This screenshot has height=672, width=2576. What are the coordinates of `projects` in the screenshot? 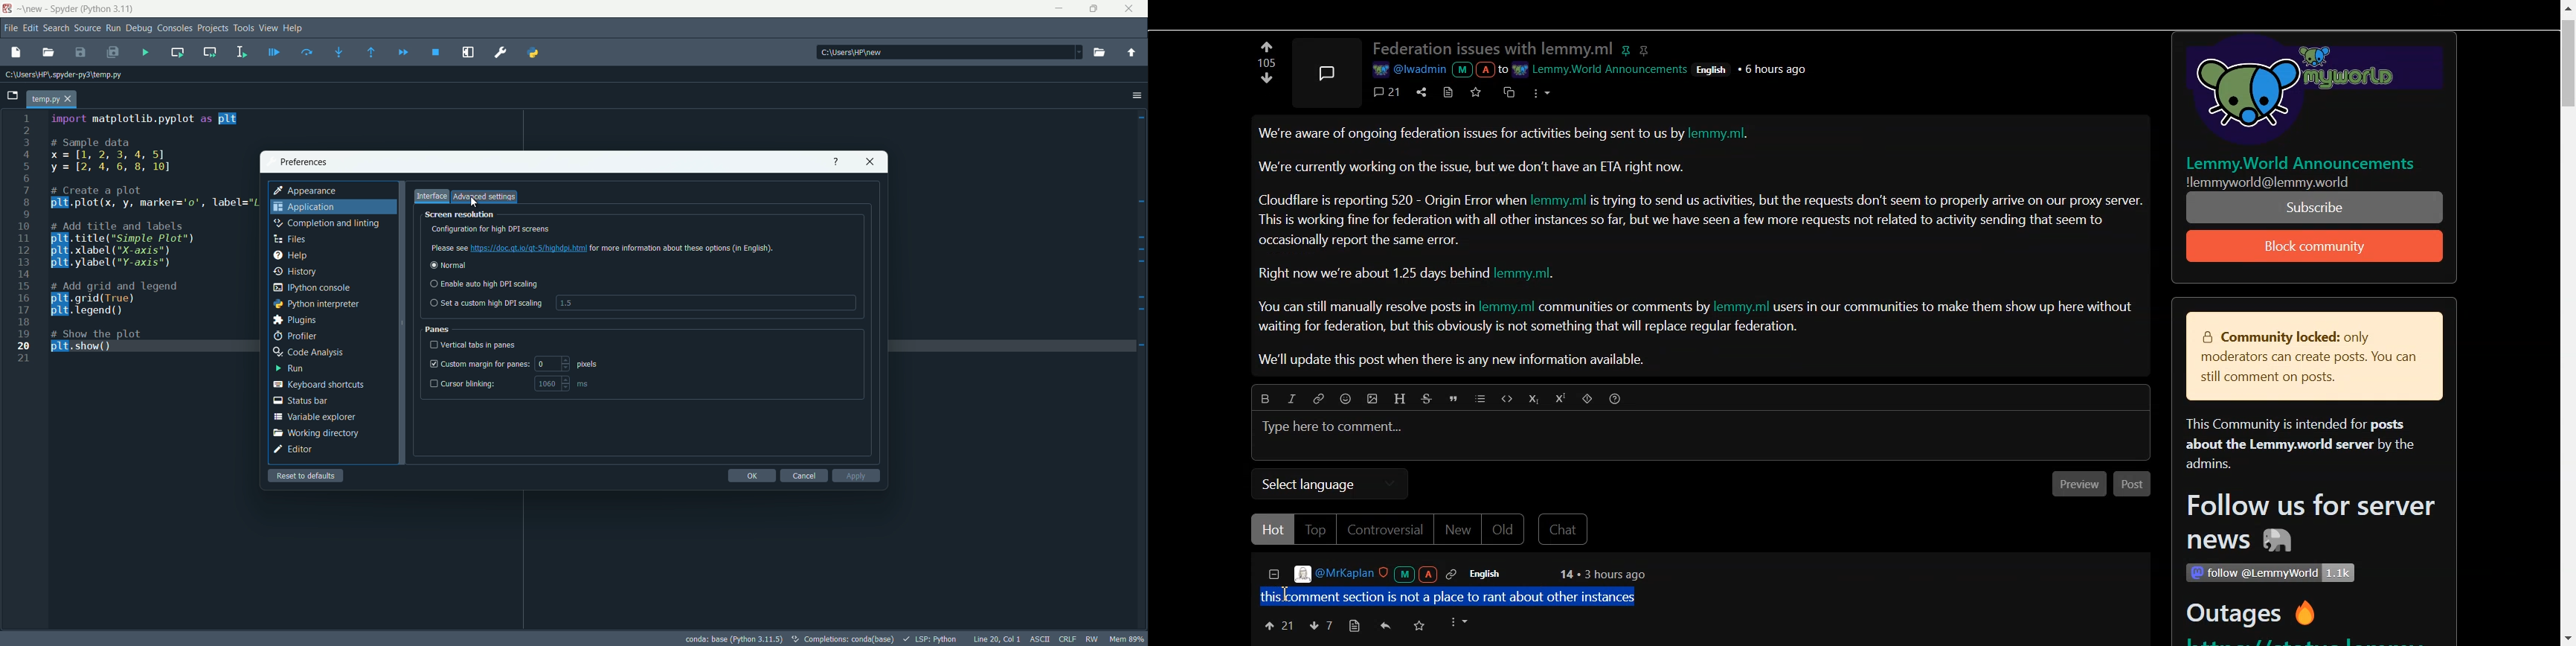 It's located at (212, 29).